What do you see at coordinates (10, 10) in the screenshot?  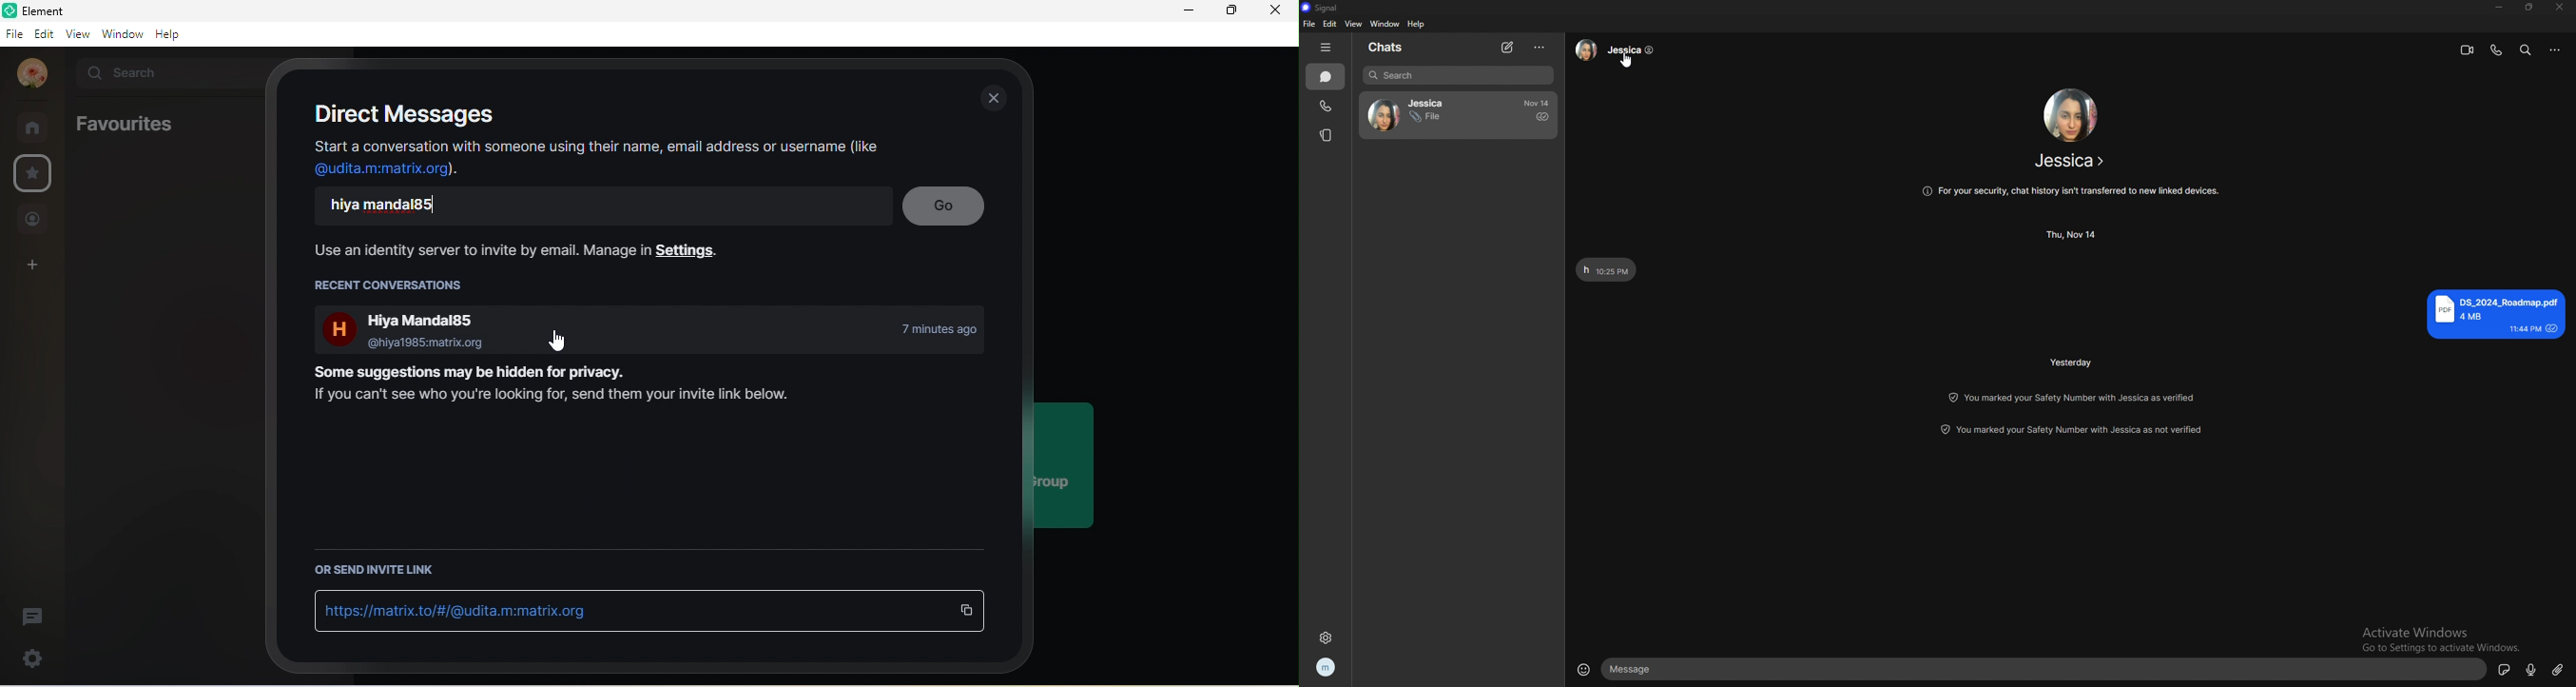 I see `Logo` at bounding box center [10, 10].